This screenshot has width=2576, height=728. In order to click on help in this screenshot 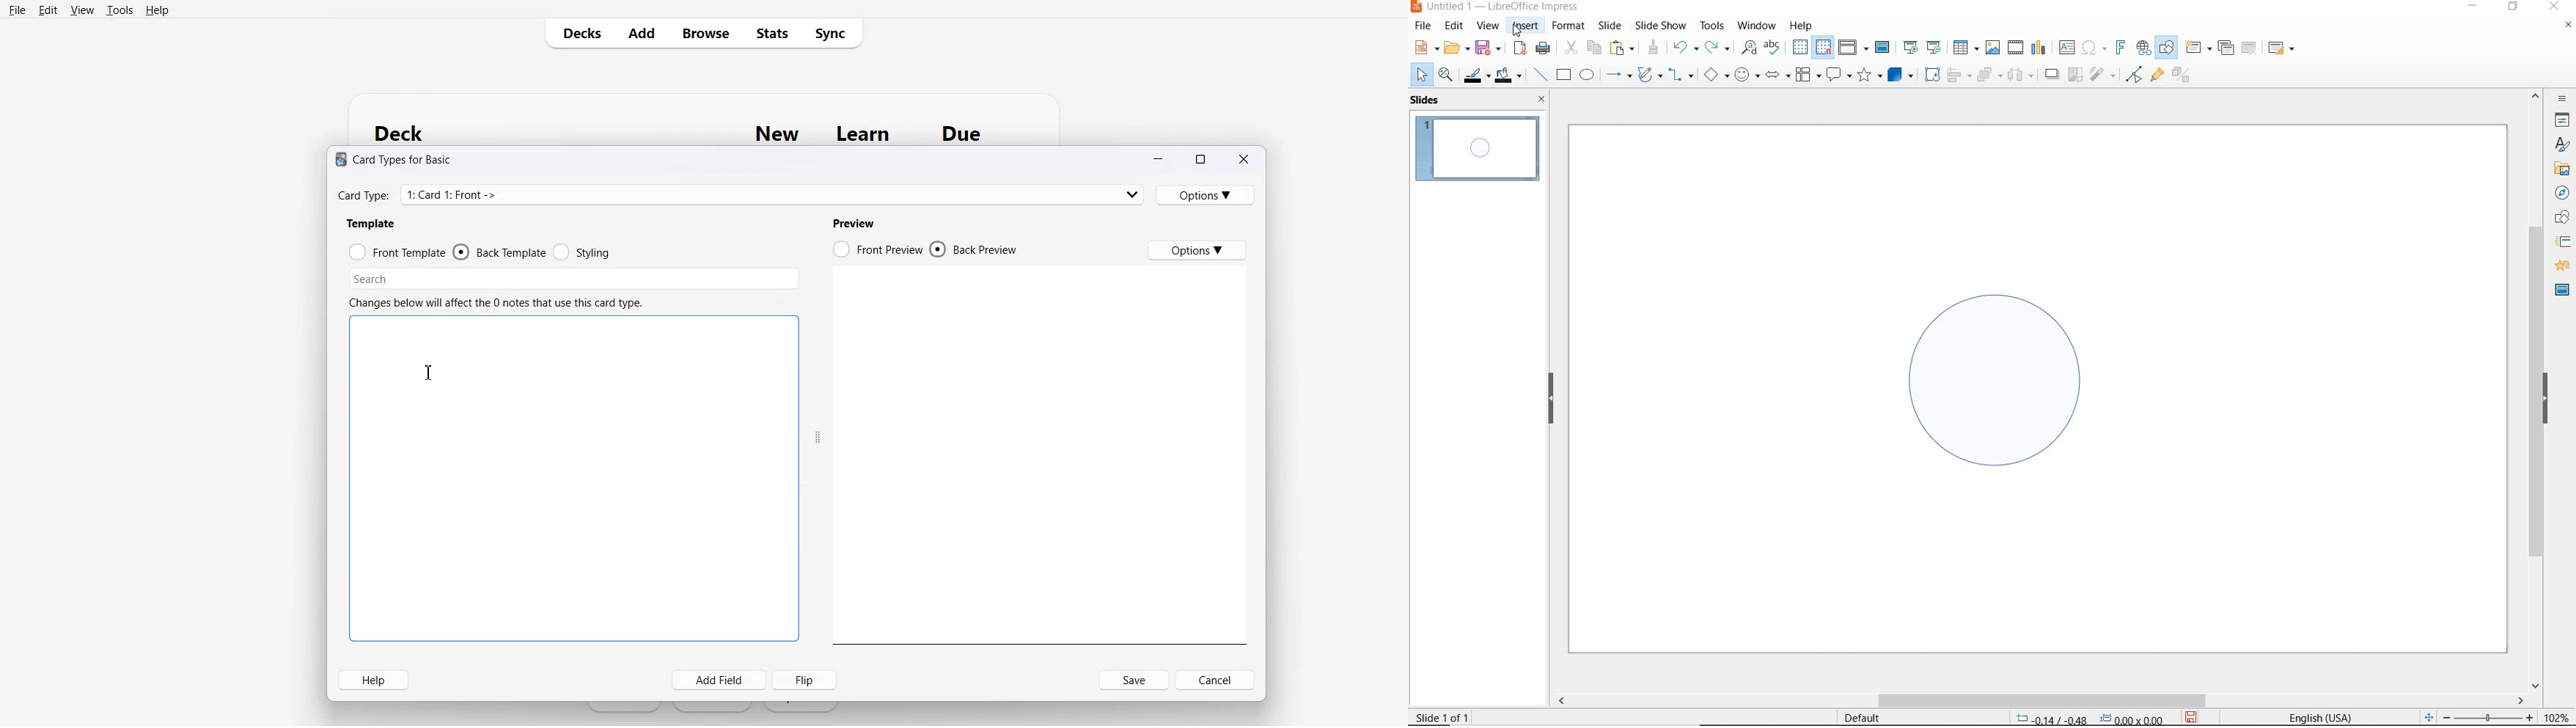, I will do `click(1803, 24)`.